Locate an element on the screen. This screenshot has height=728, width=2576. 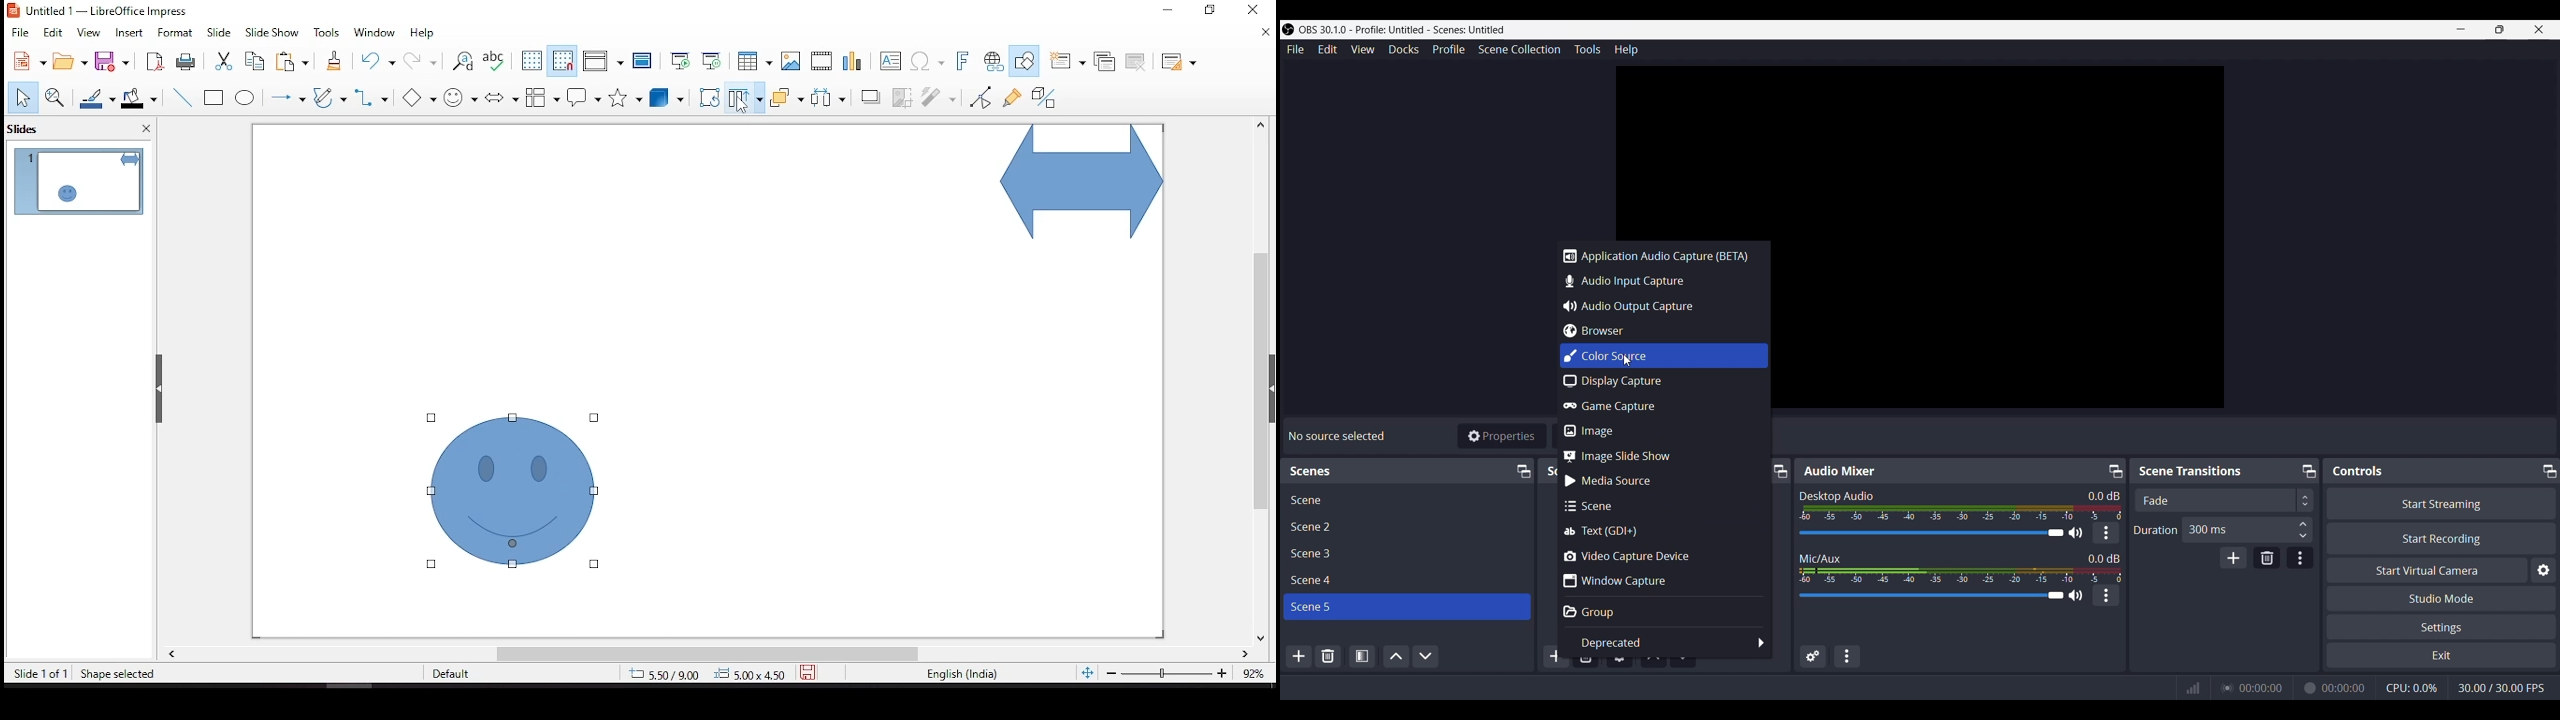
fill color is located at coordinates (143, 98).